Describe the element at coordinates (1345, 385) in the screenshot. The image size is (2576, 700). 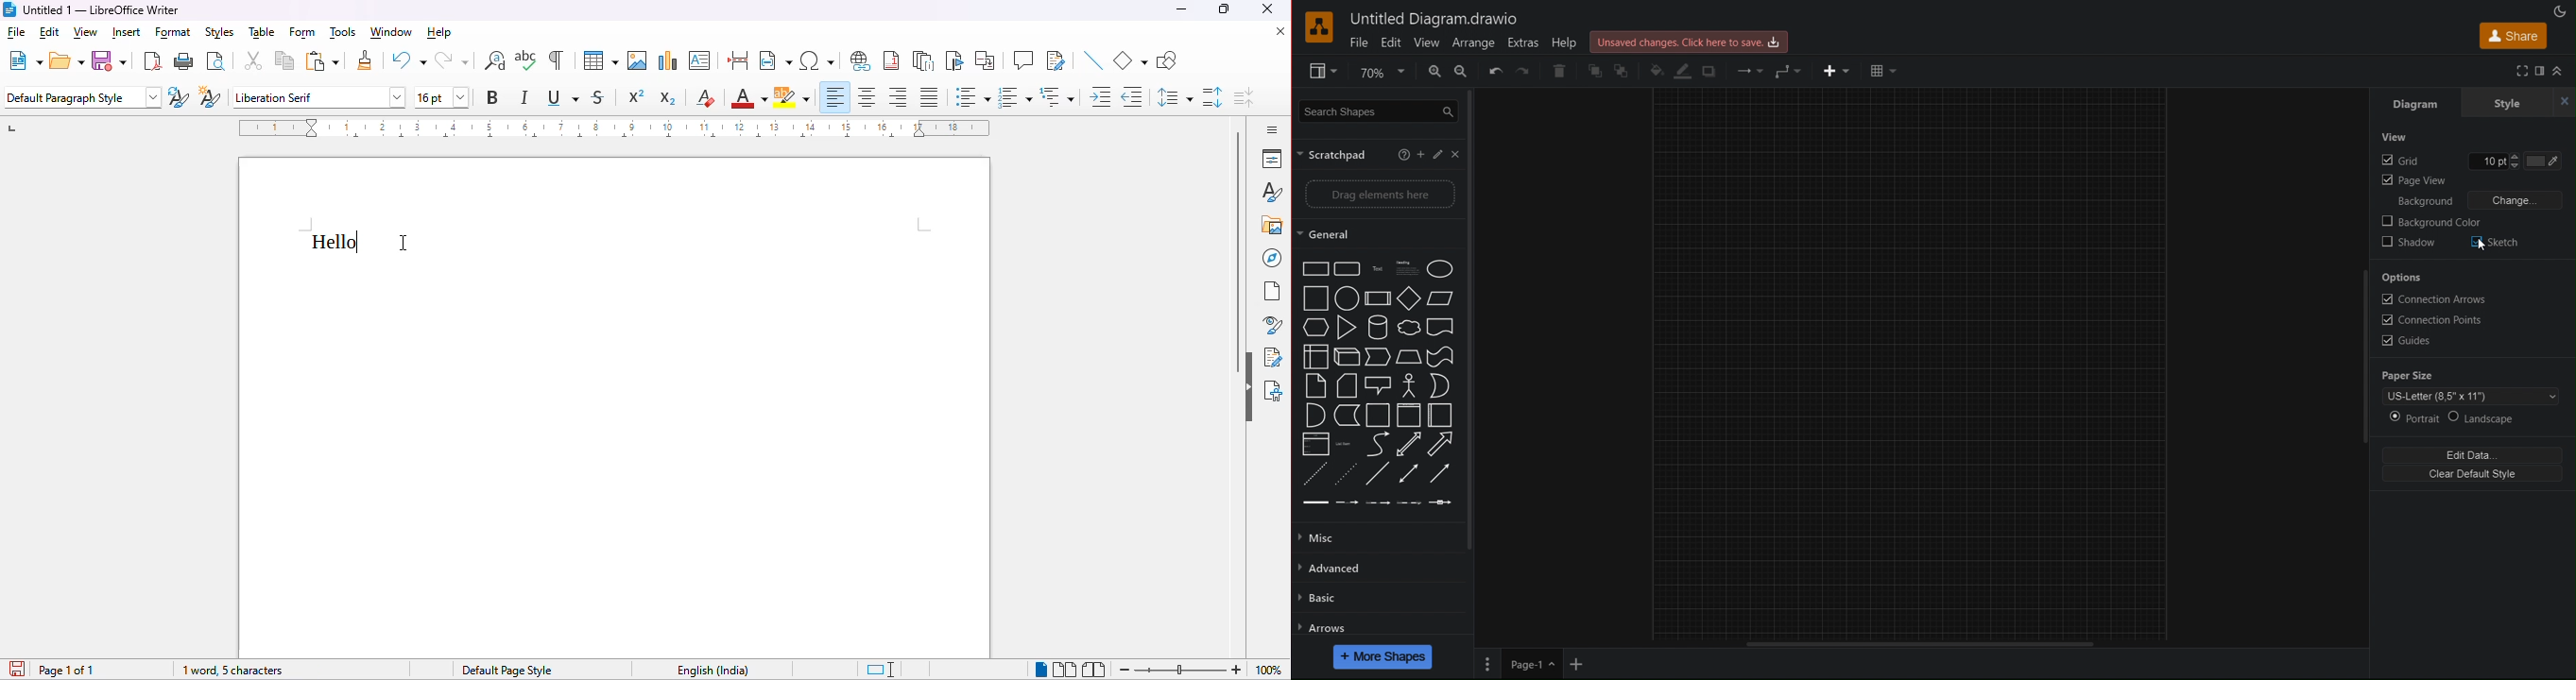
I see `card` at that location.